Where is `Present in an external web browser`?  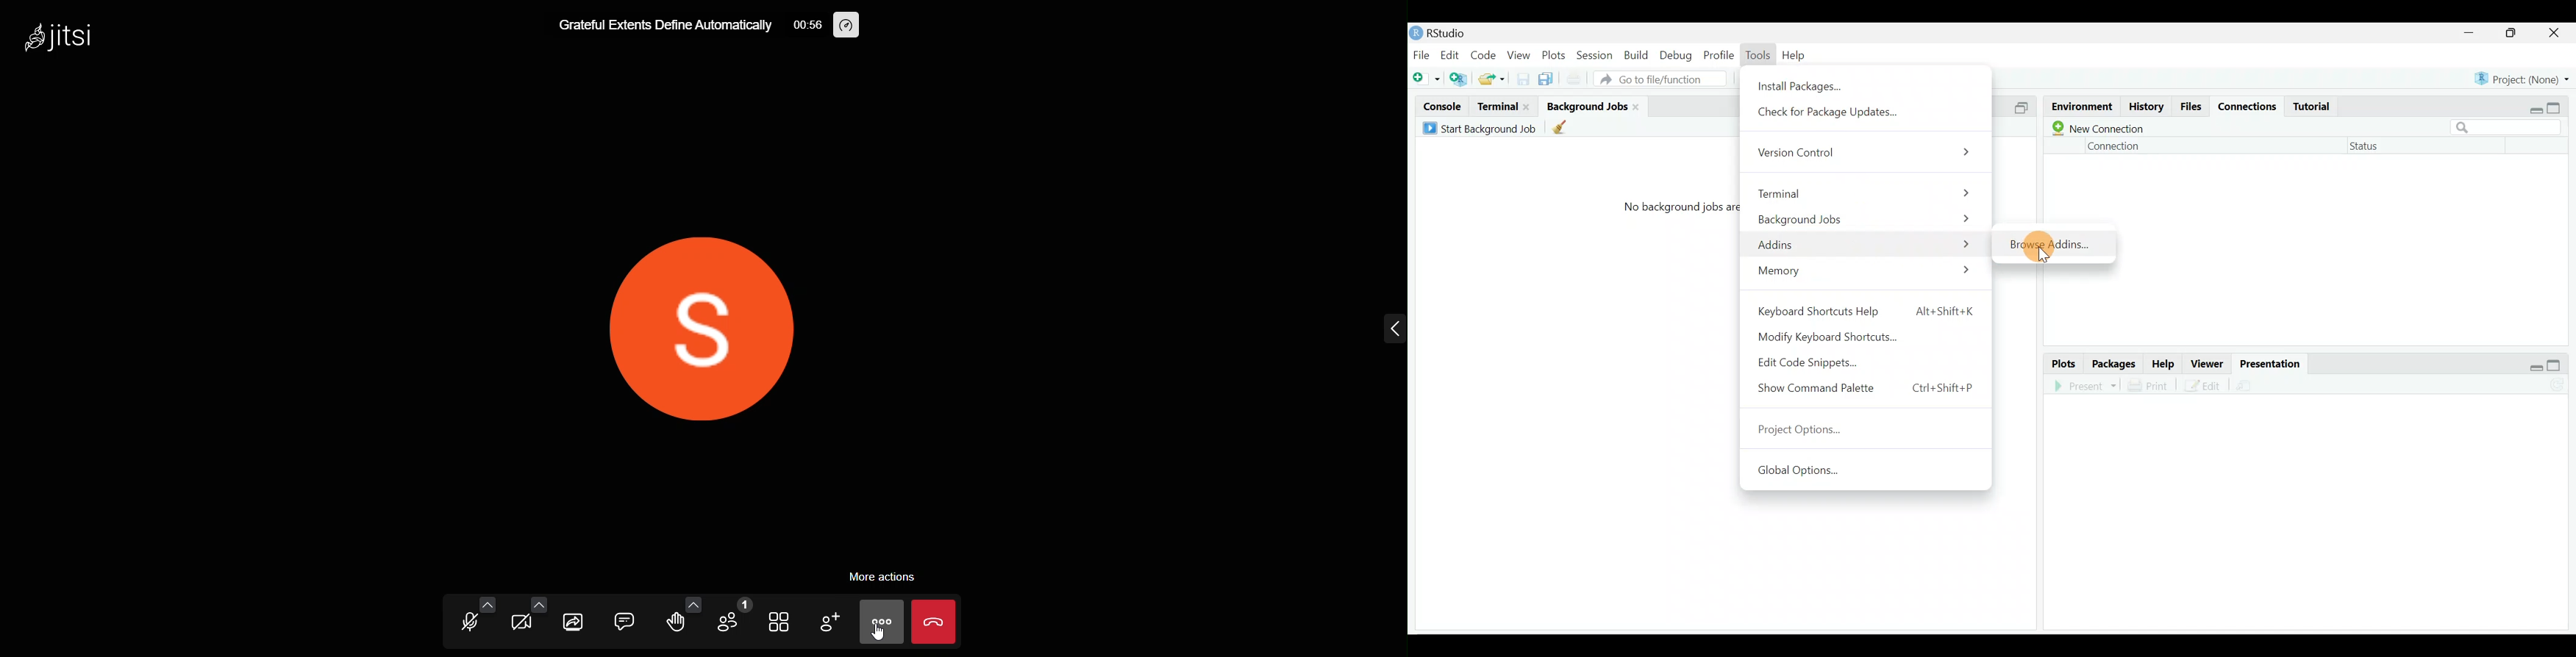
Present in an external web browser is located at coordinates (2086, 386).